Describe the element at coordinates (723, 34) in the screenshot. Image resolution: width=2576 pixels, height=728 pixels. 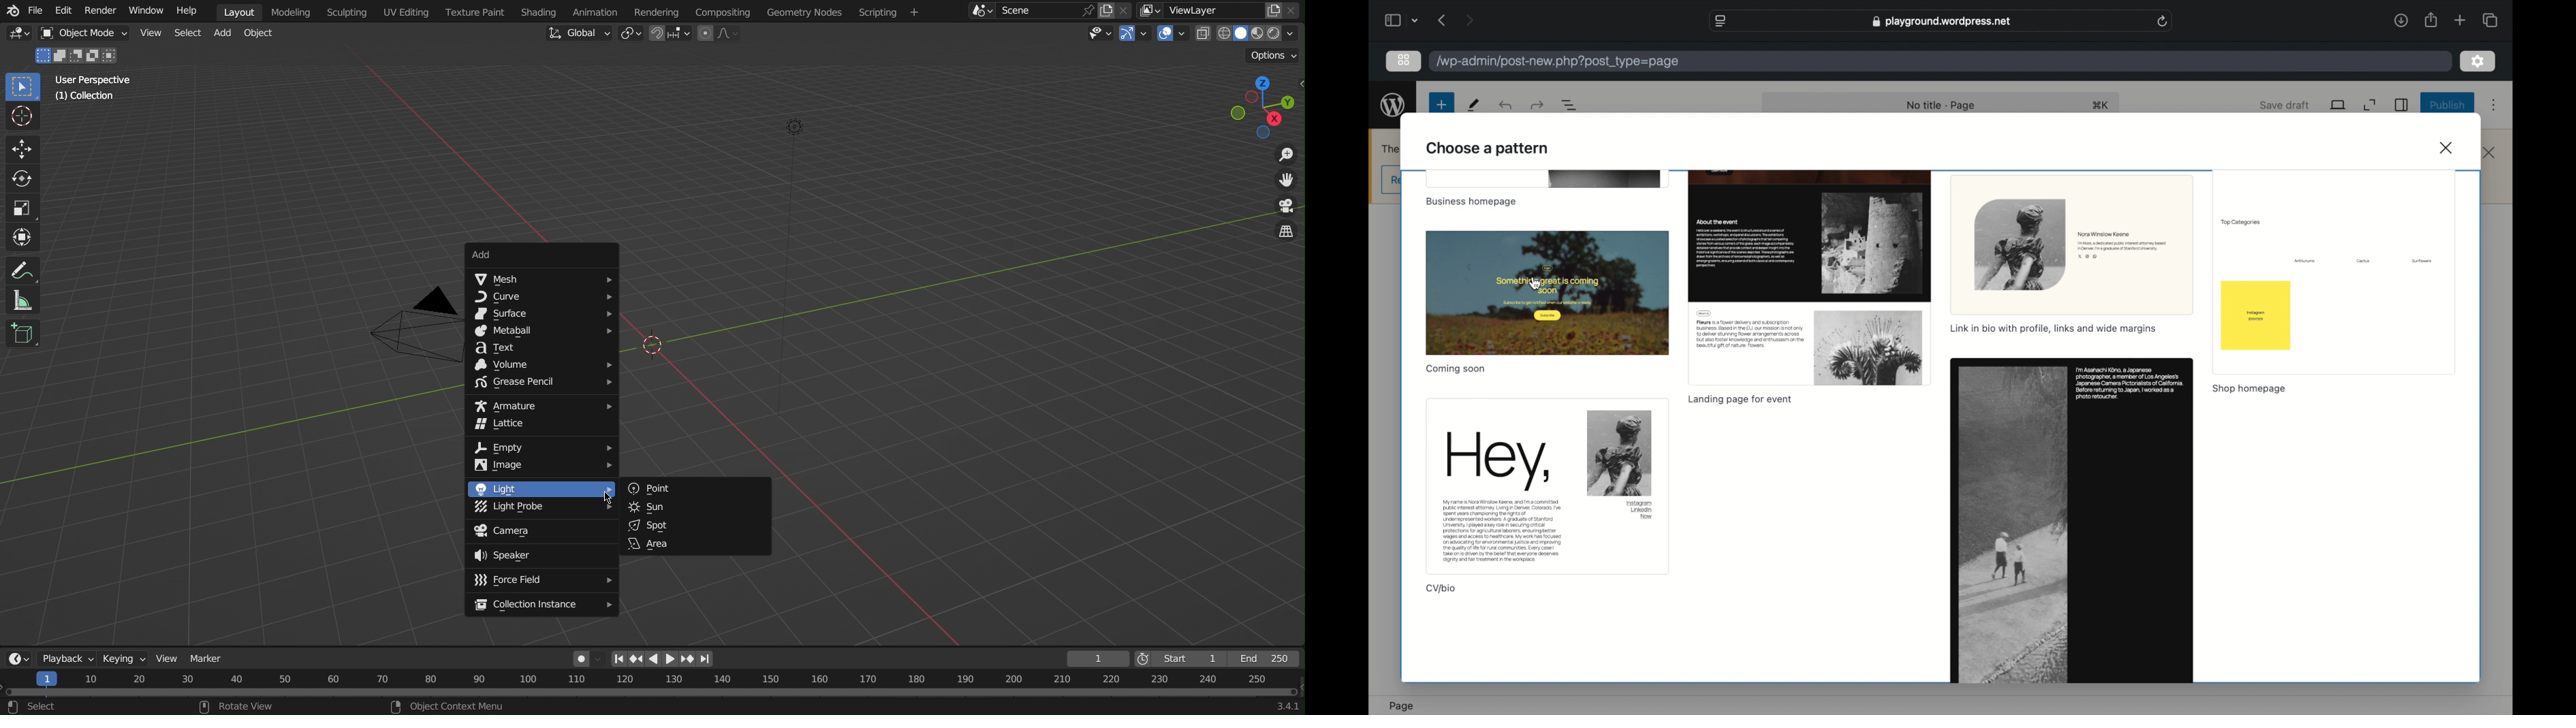
I see `Proportional Editing` at that location.